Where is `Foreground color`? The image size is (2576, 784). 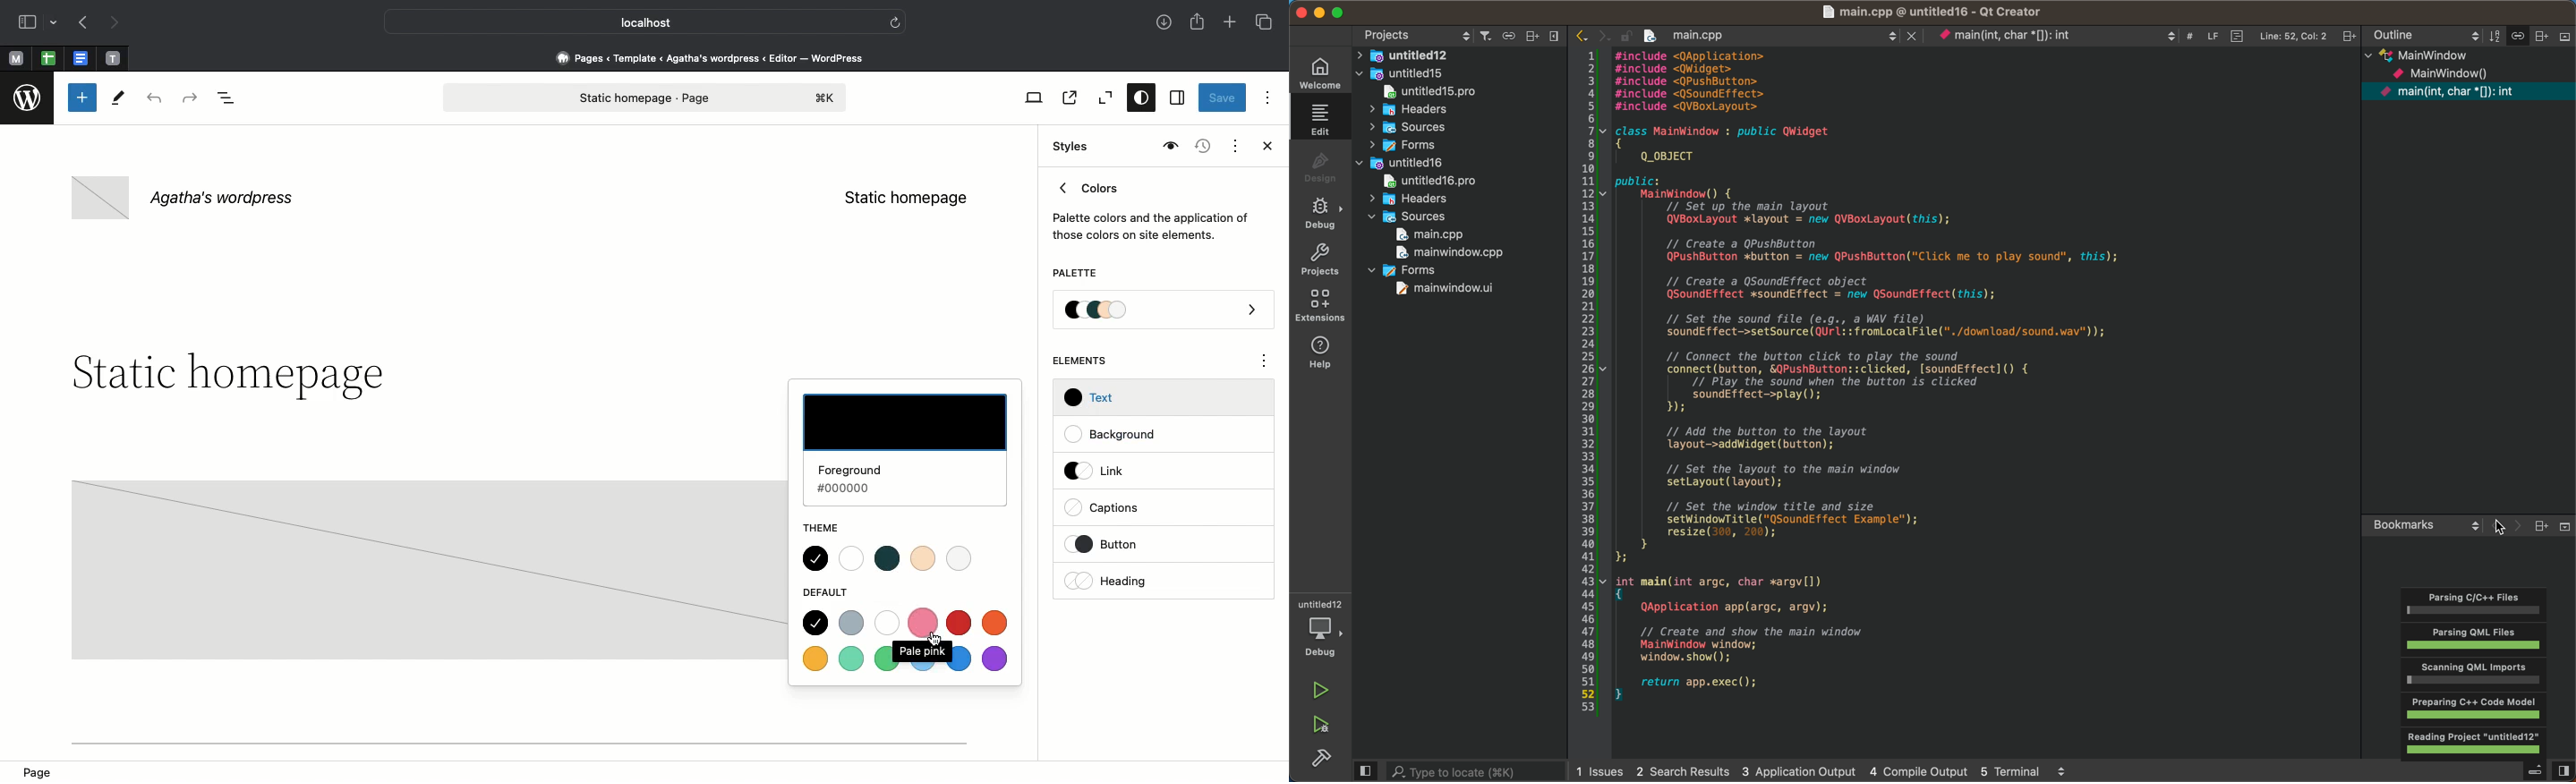 Foreground color is located at coordinates (904, 451).